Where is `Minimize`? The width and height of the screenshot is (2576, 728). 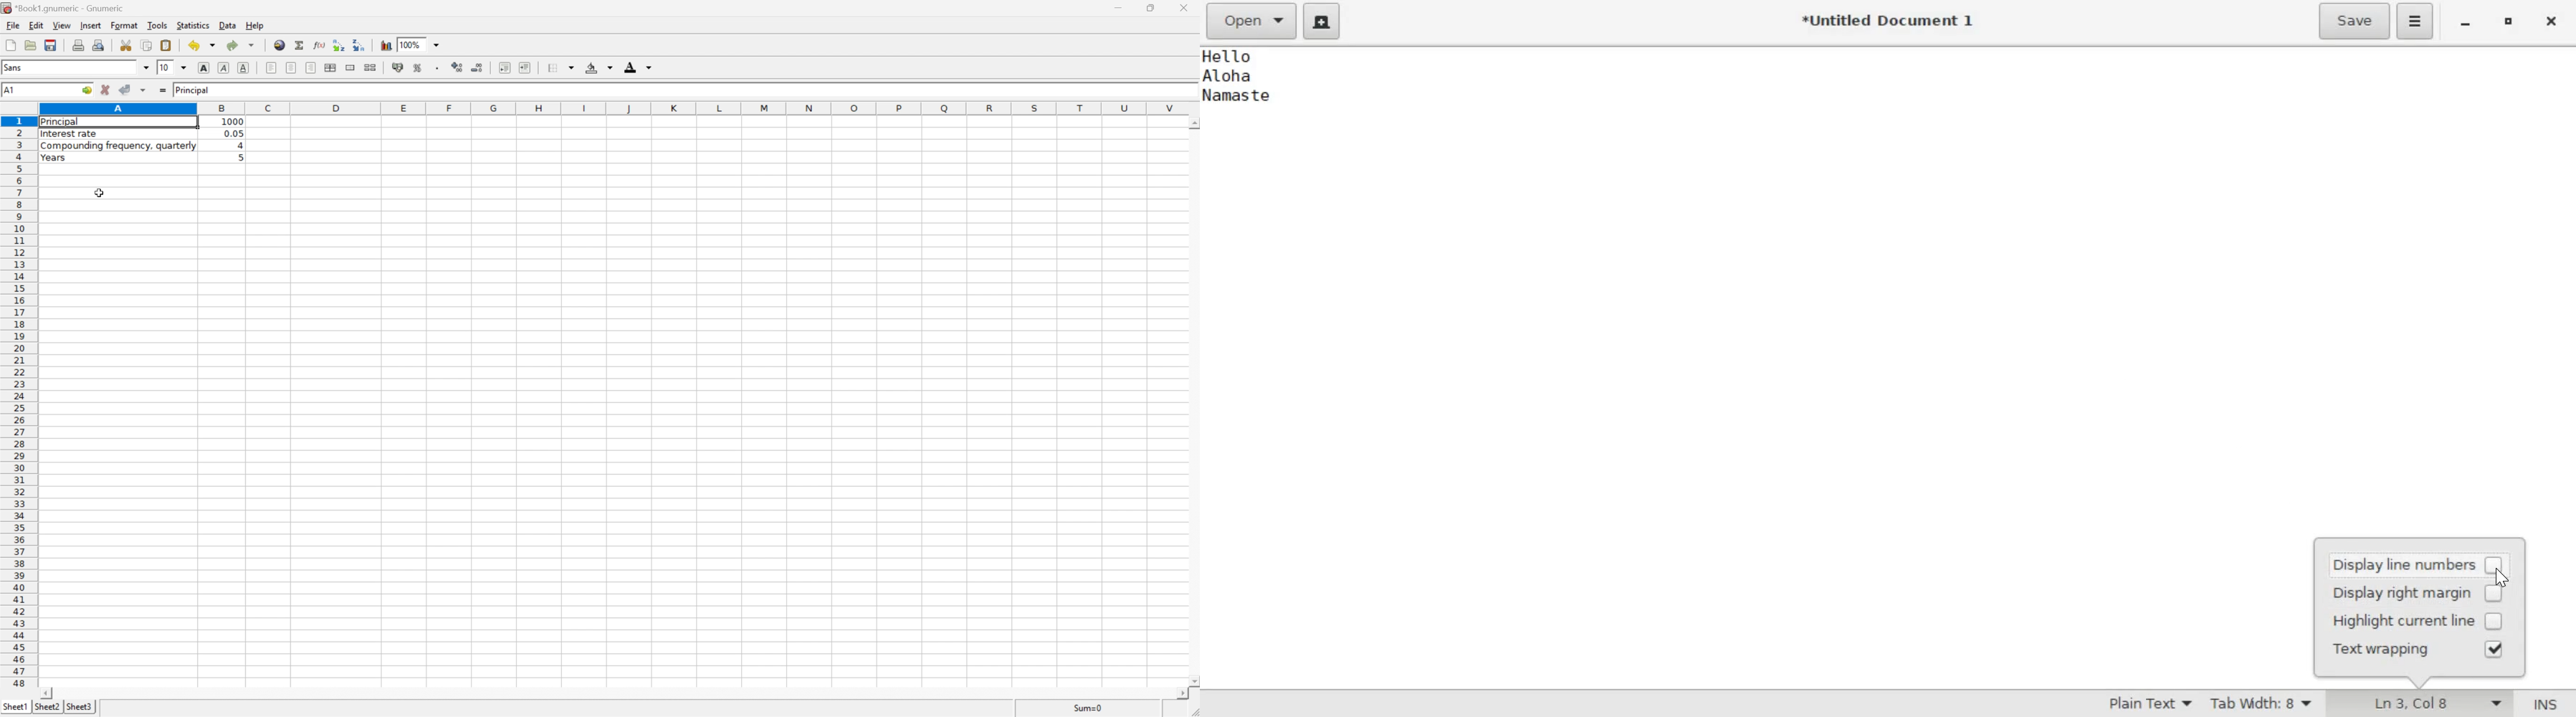 Minimize is located at coordinates (2464, 24).